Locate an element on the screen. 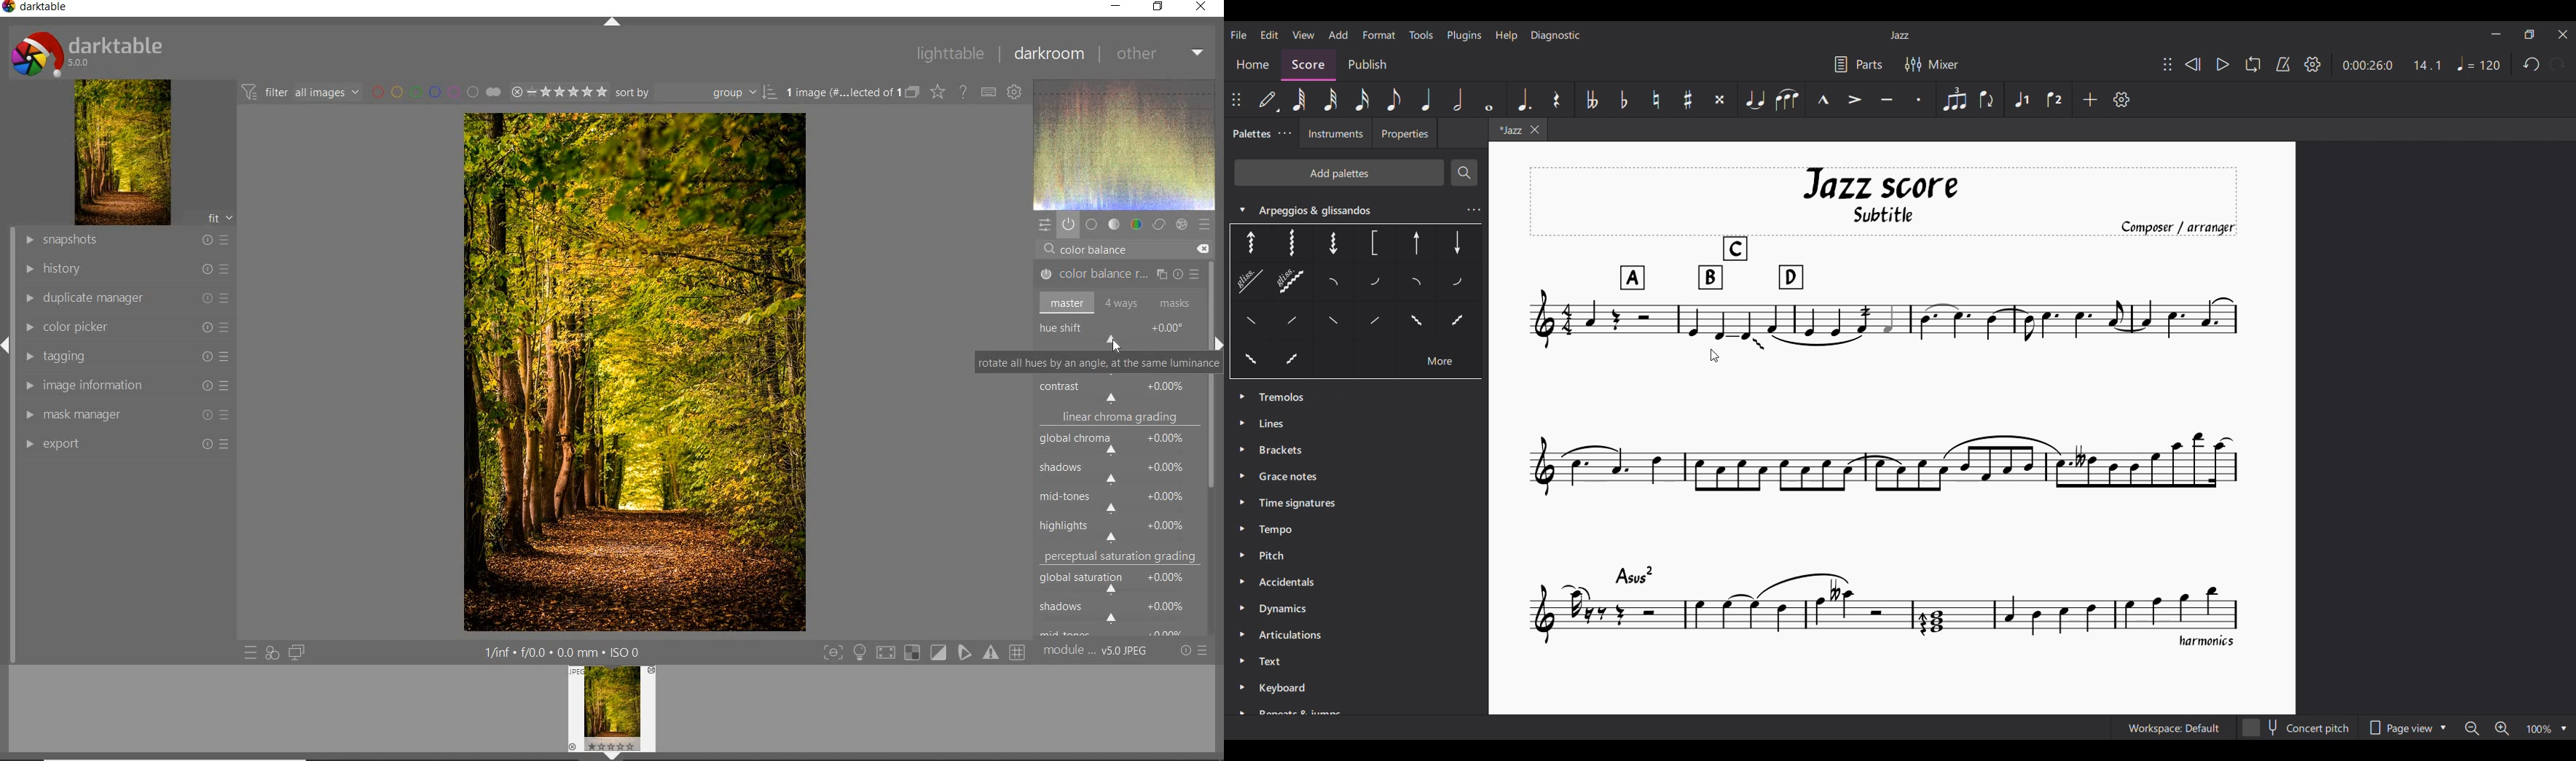 The height and width of the screenshot is (784, 2576). Palette options is located at coordinates (1287, 397).